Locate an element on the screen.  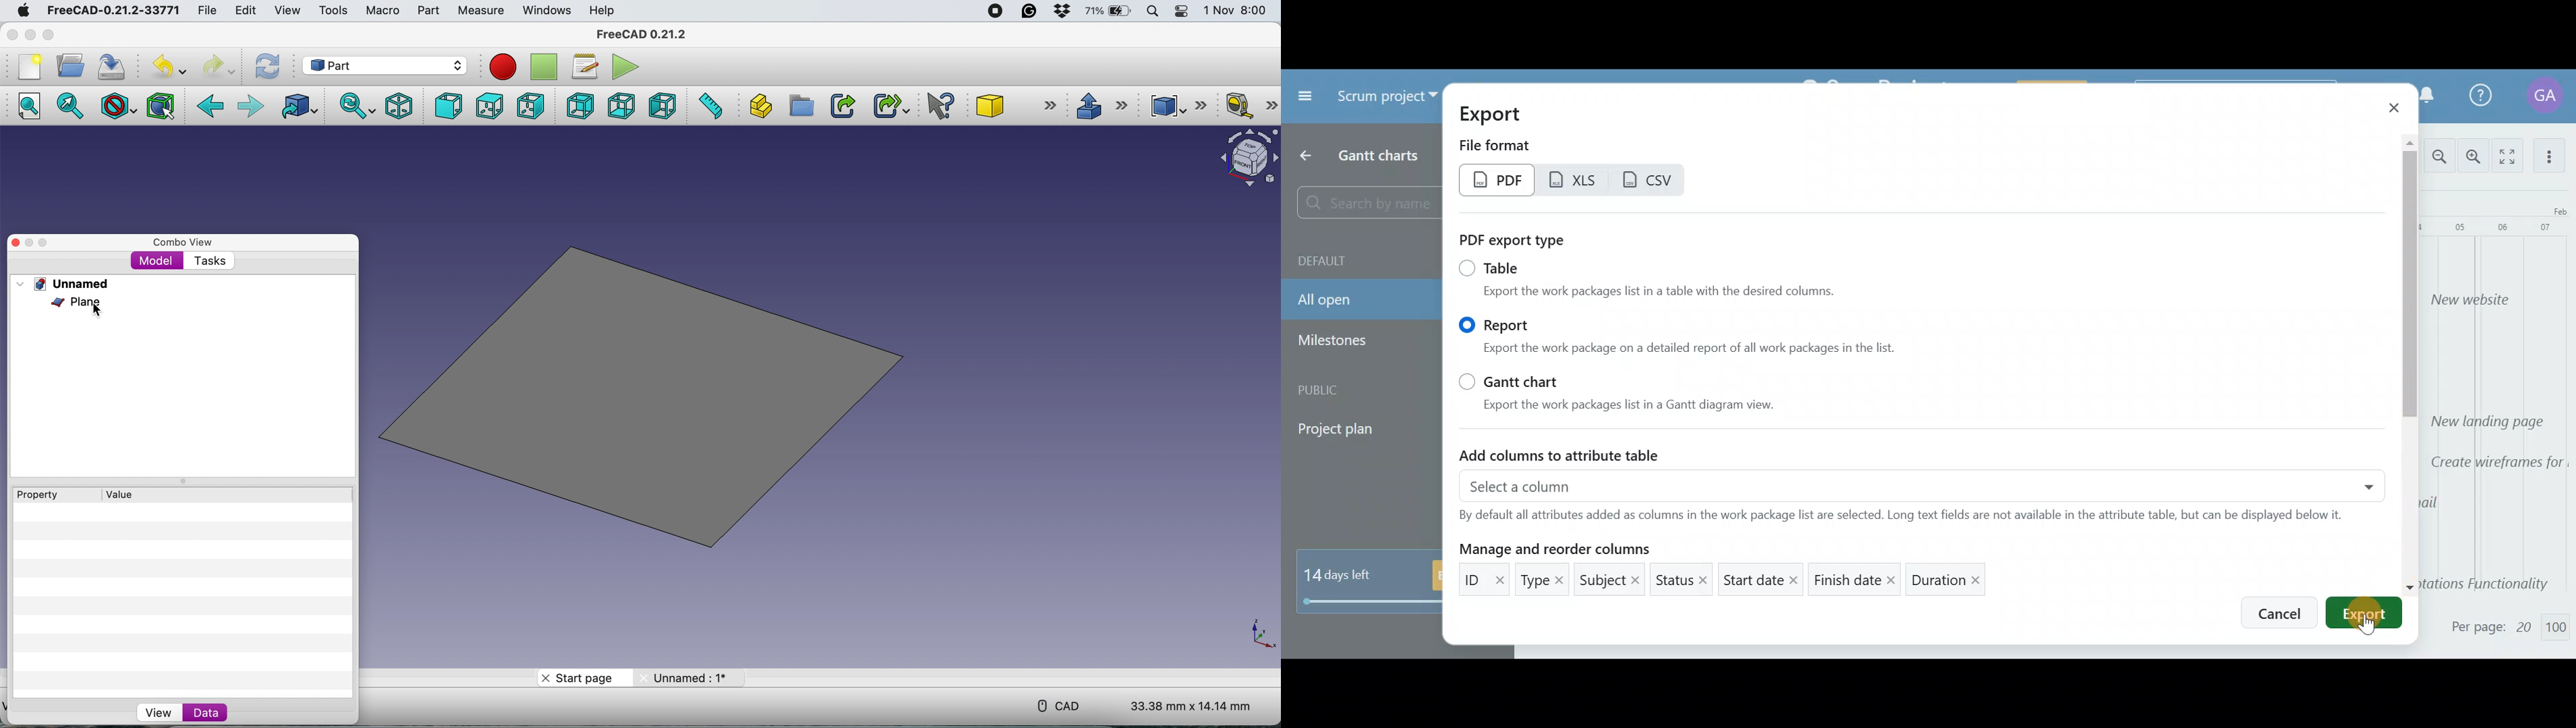
Activate zen mode is located at coordinates (2508, 156).